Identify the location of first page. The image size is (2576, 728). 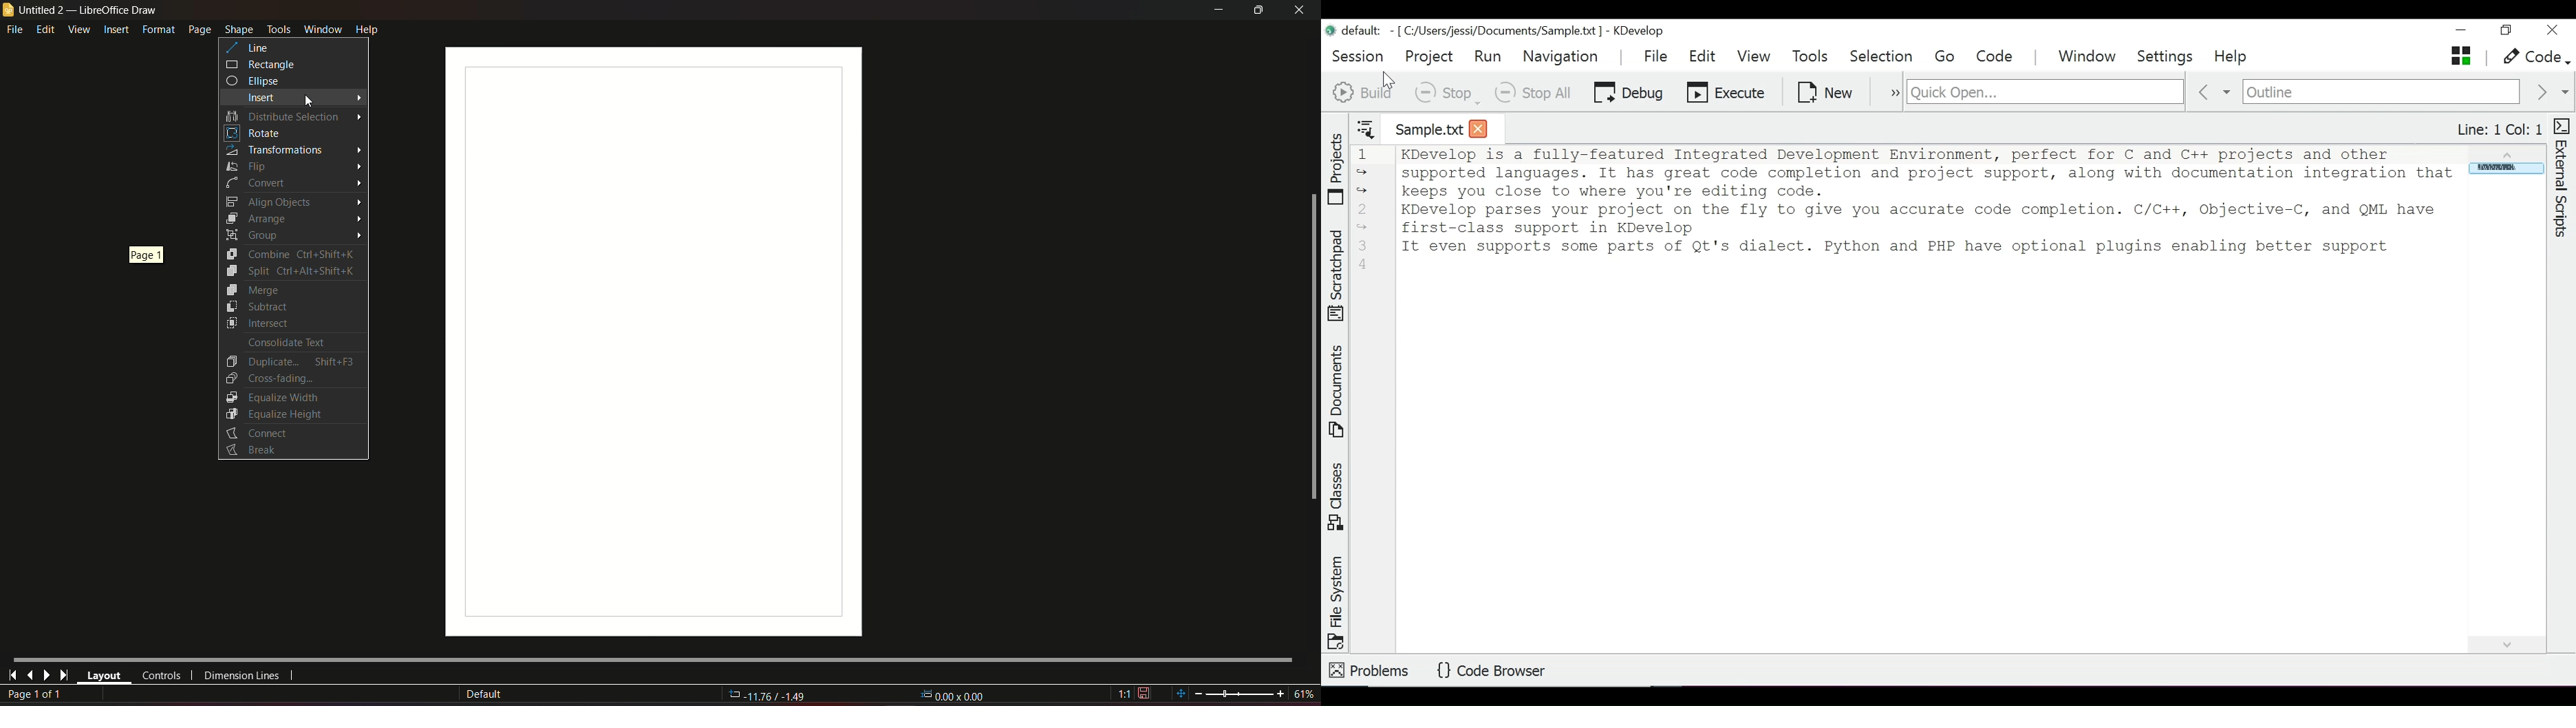
(13, 674).